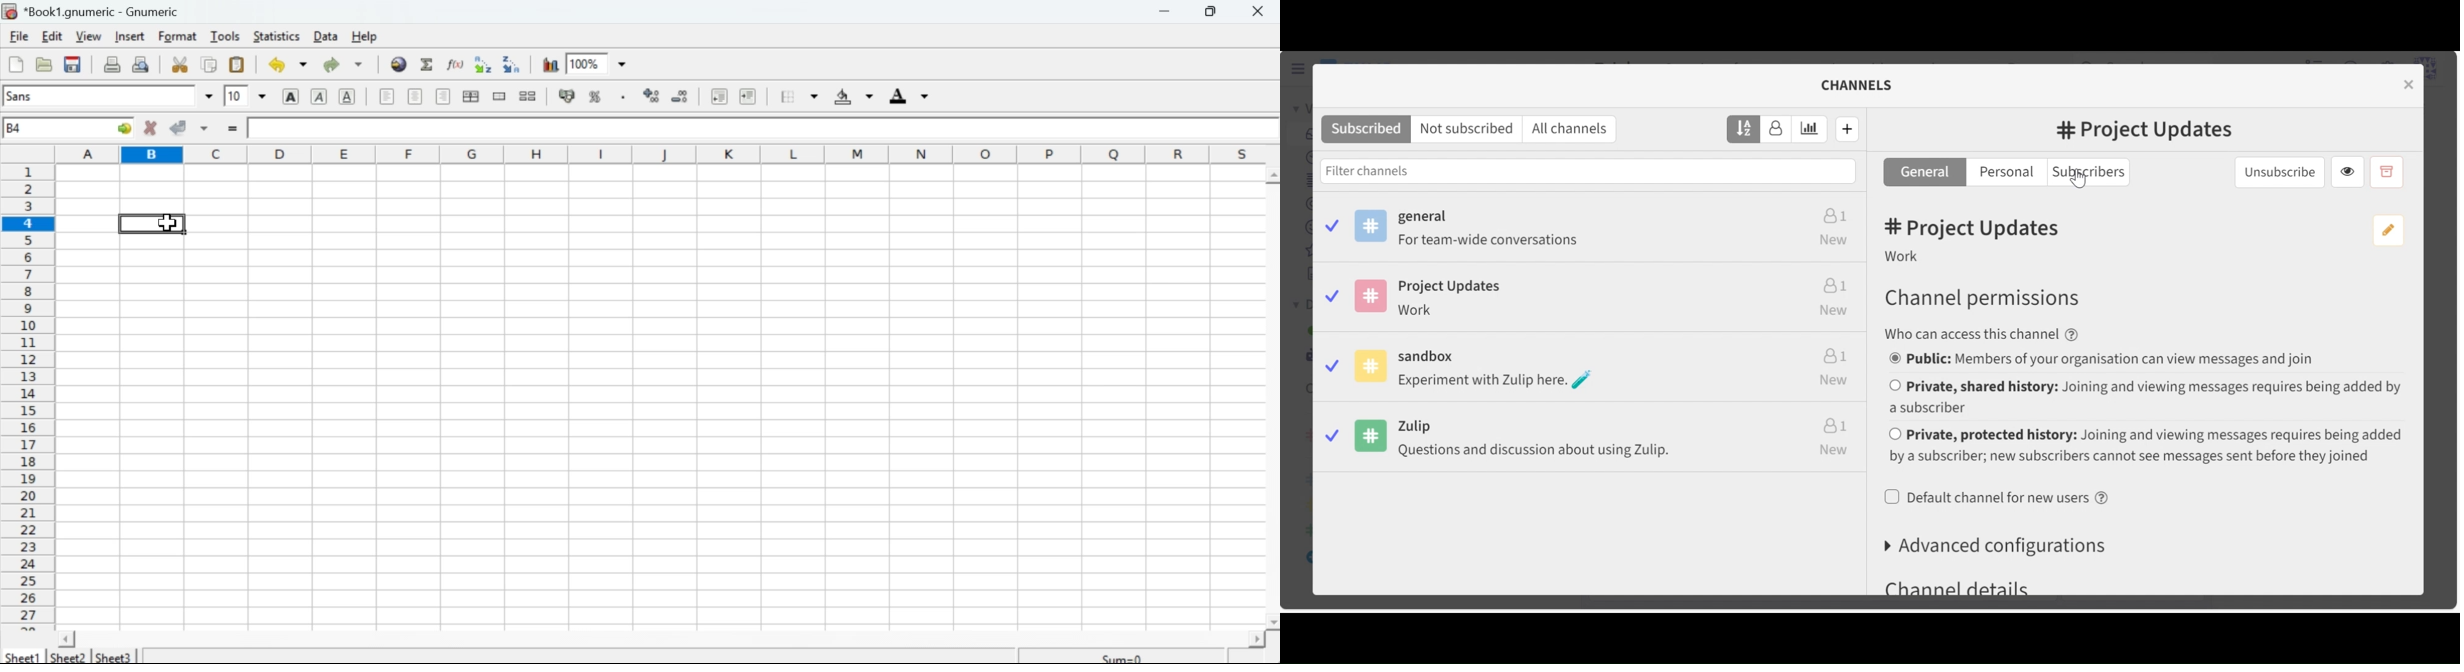 The height and width of the screenshot is (672, 2464). Describe the element at coordinates (549, 64) in the screenshot. I see `Graphs` at that location.